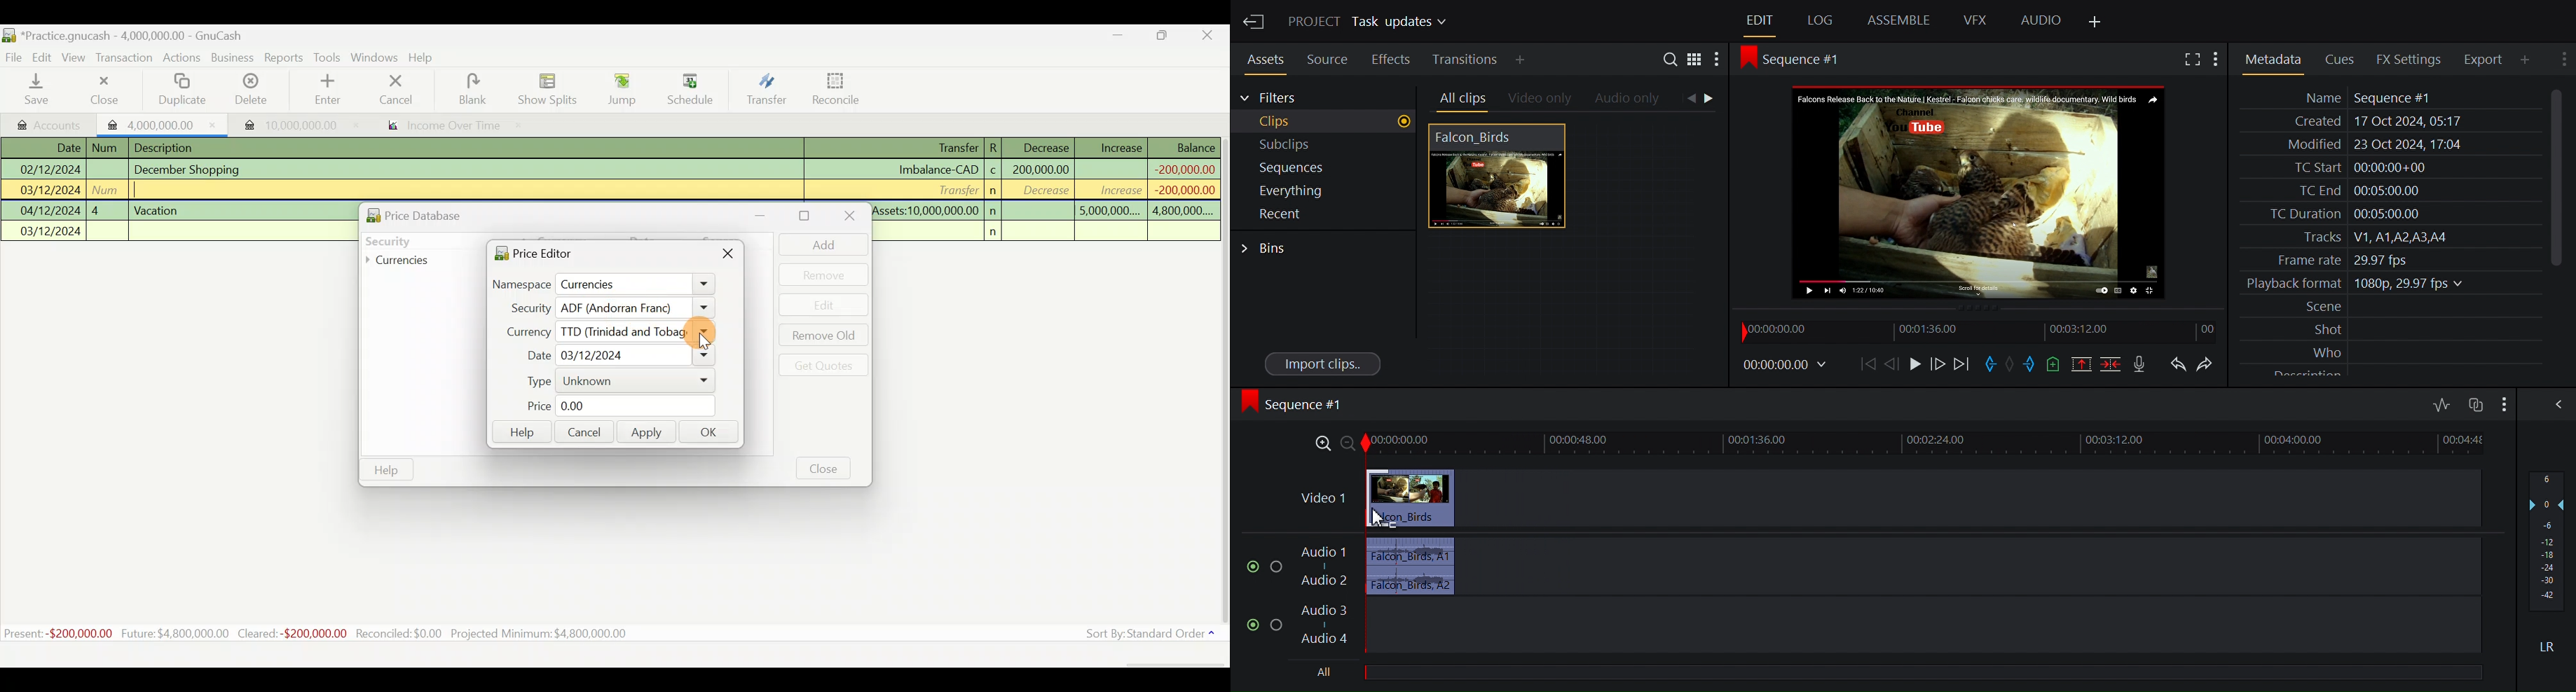  Describe the element at coordinates (2384, 258) in the screenshot. I see `Frame rate` at that location.